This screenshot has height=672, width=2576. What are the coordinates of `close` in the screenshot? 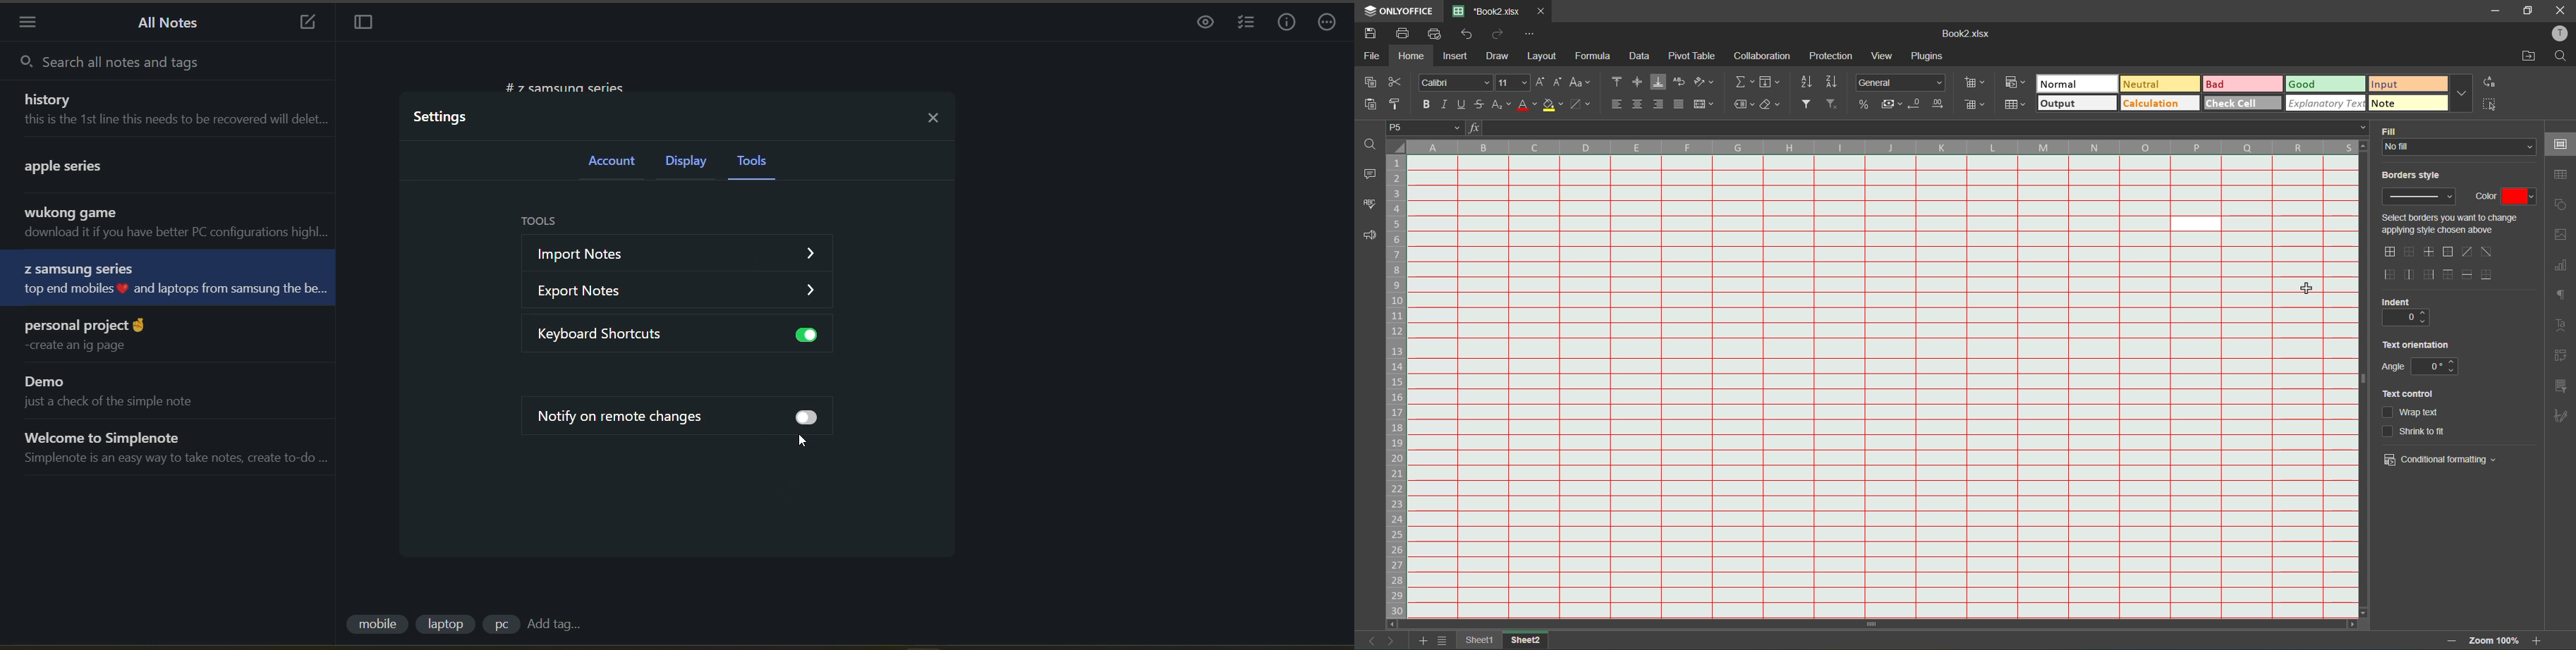 It's located at (940, 119).